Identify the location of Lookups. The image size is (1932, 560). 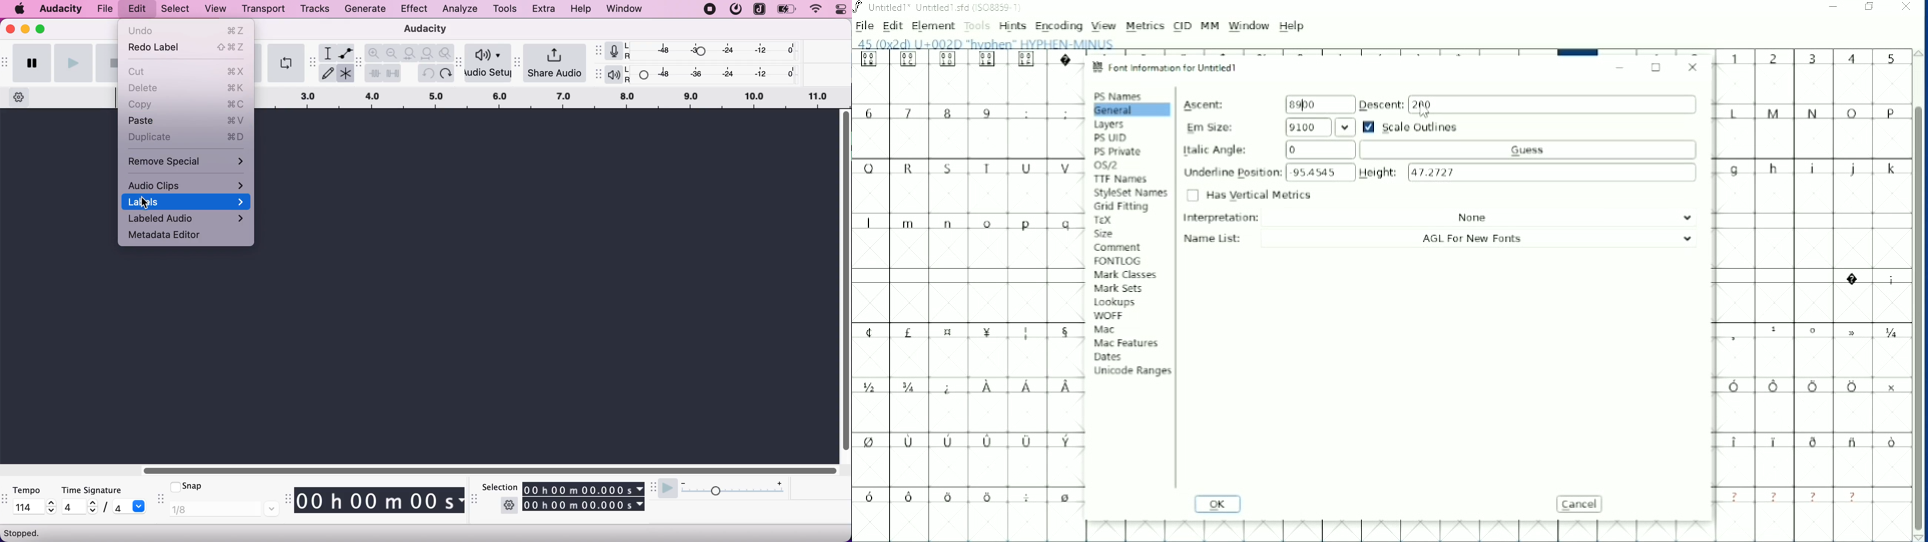
(1114, 303).